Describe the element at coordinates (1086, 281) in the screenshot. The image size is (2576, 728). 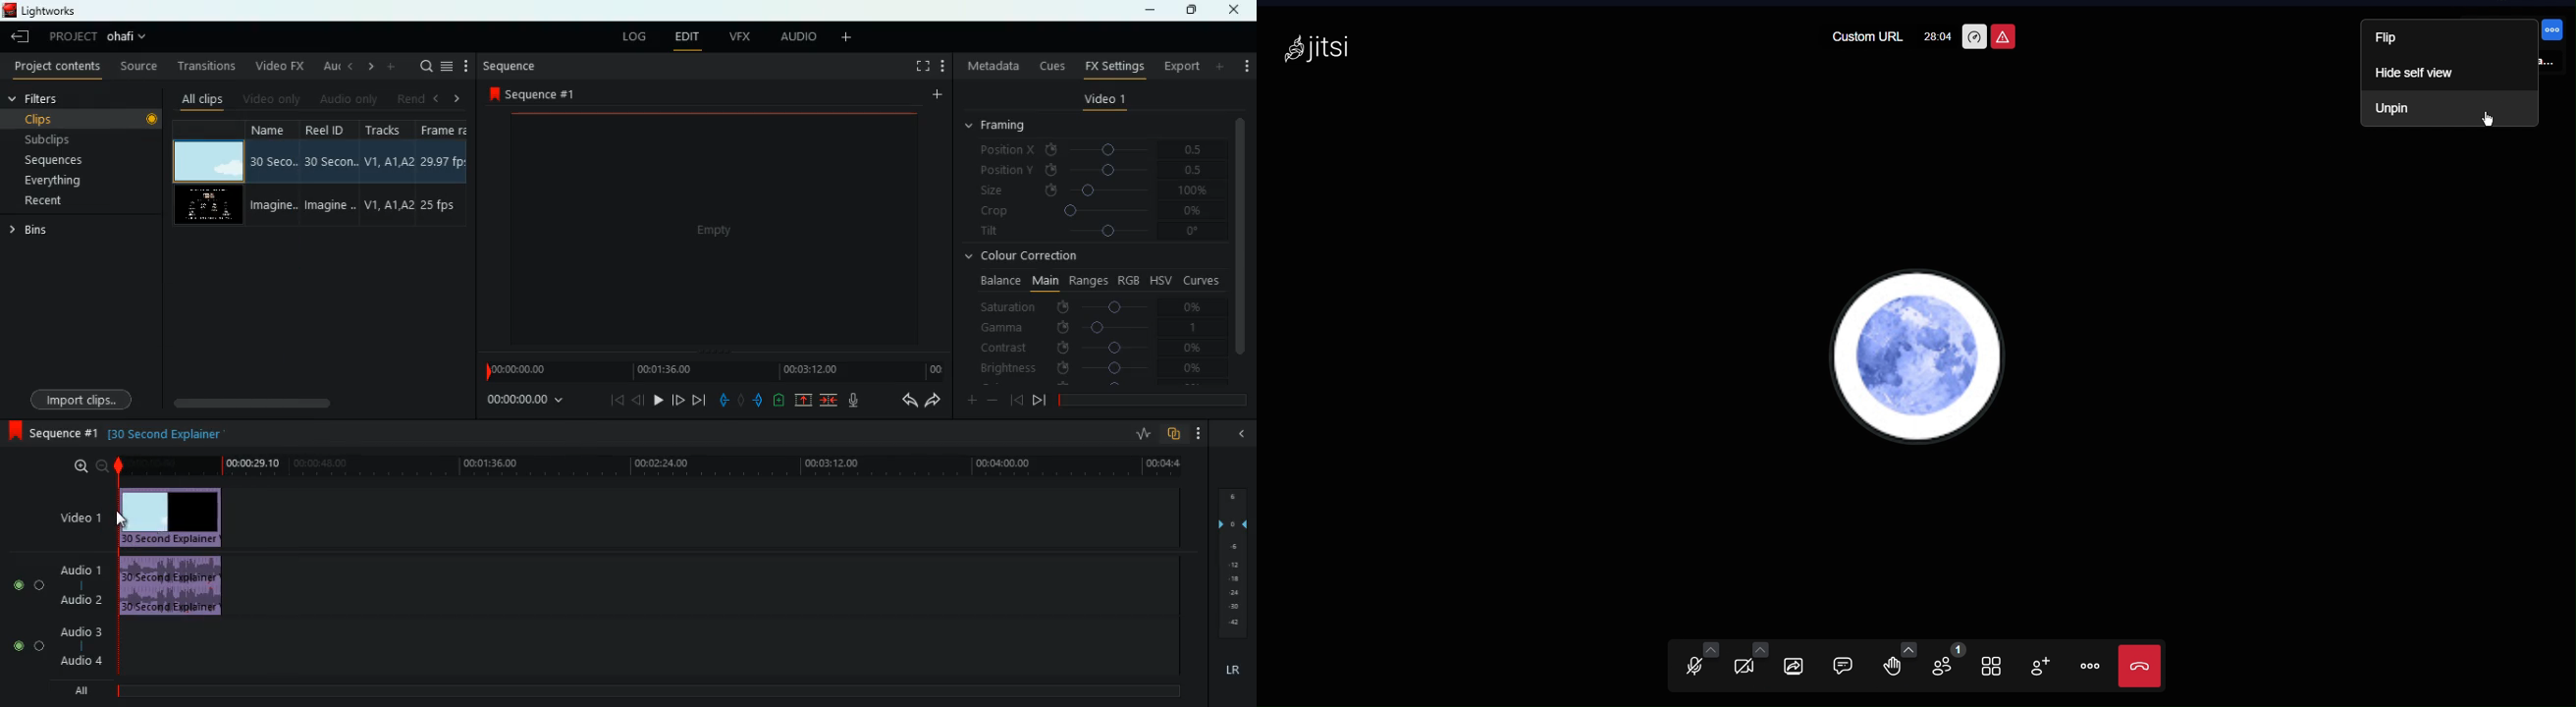
I see `ranges` at that location.